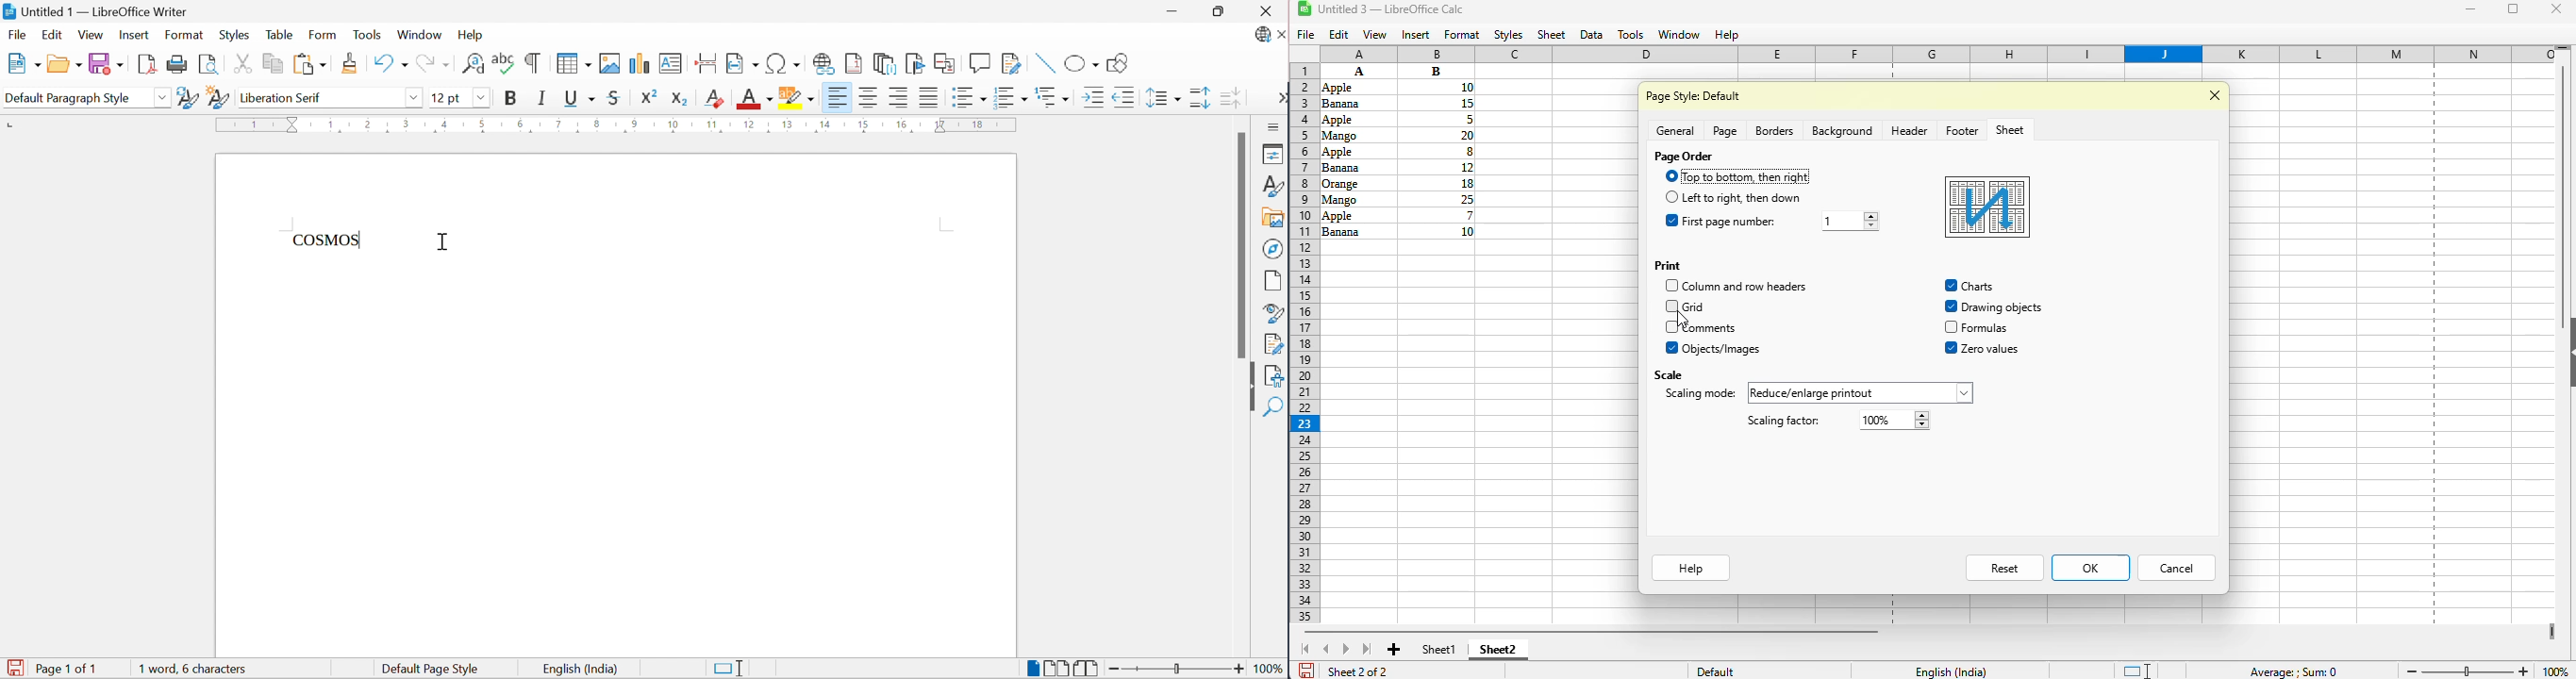 Image resolution: width=2576 pixels, height=700 pixels. Describe the element at coordinates (1987, 328) in the screenshot. I see `` at that location.